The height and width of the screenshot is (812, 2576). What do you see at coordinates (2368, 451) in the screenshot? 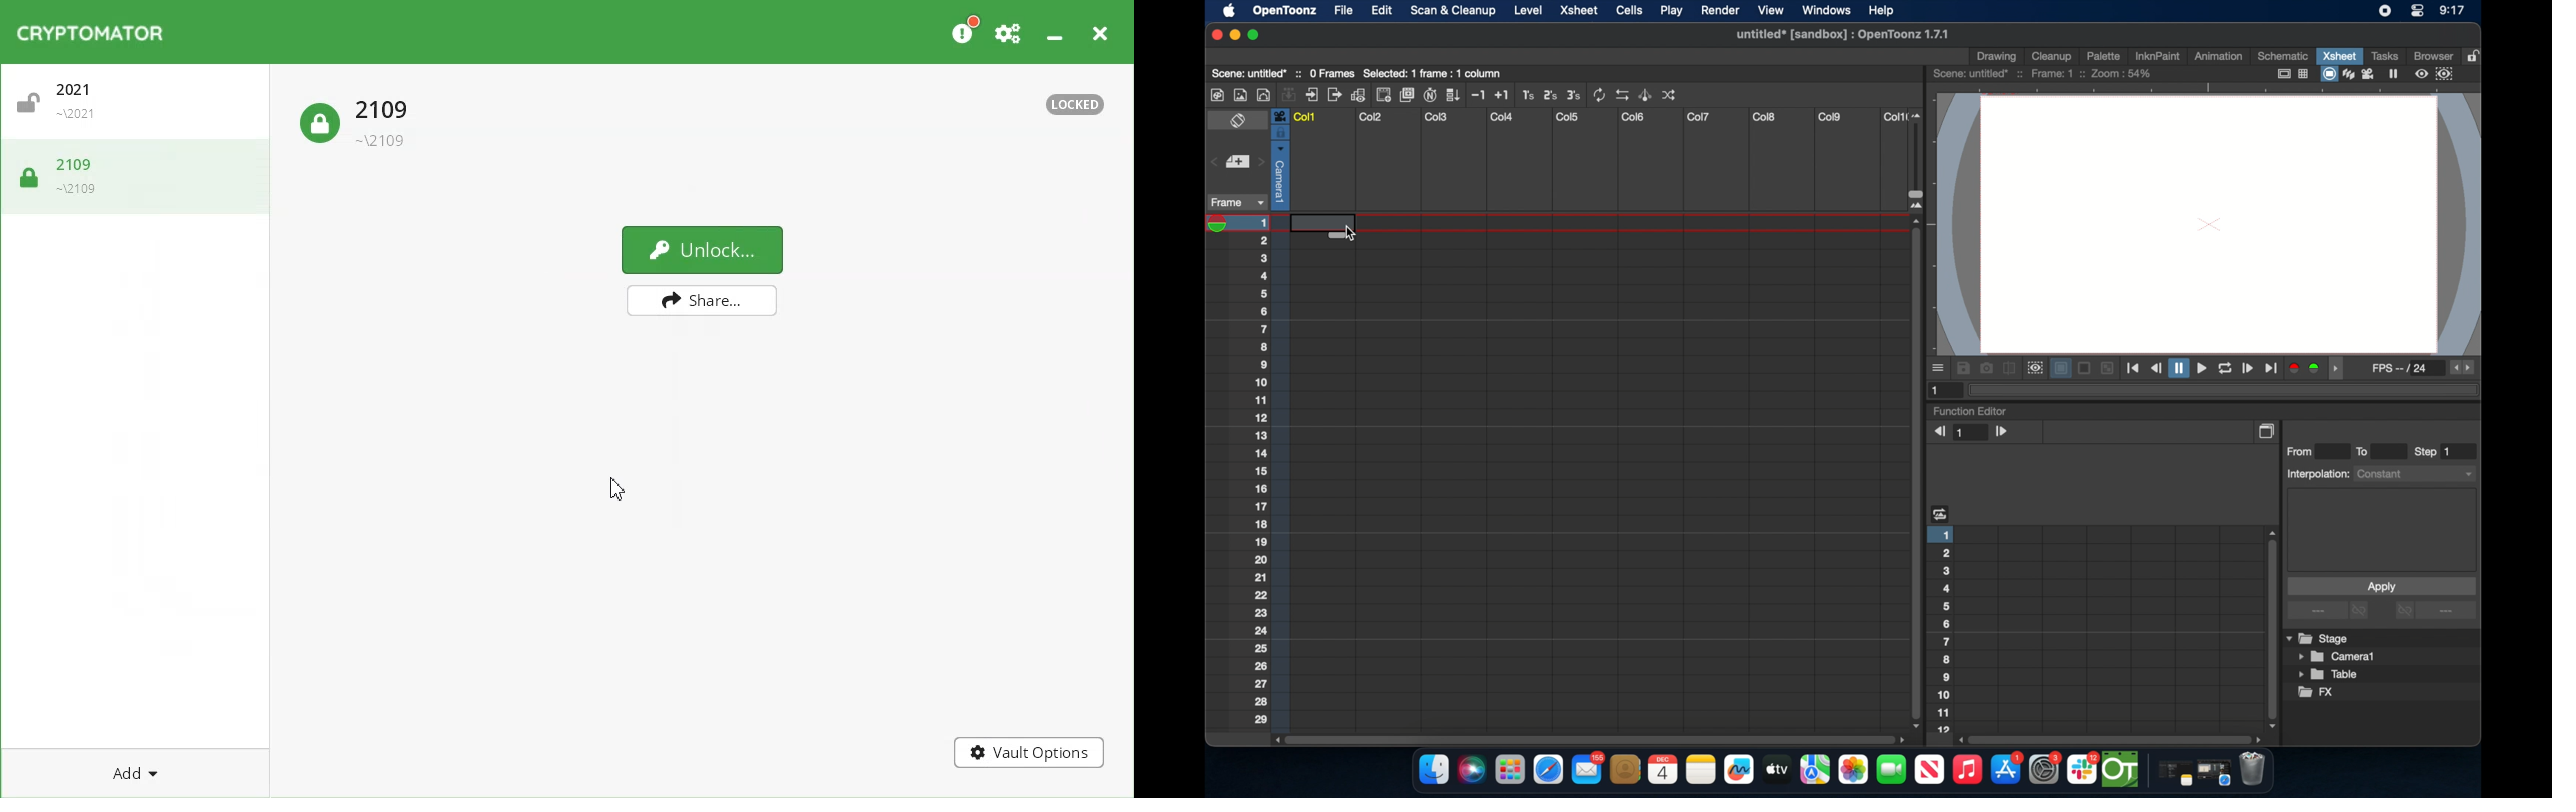
I see `to` at bounding box center [2368, 451].